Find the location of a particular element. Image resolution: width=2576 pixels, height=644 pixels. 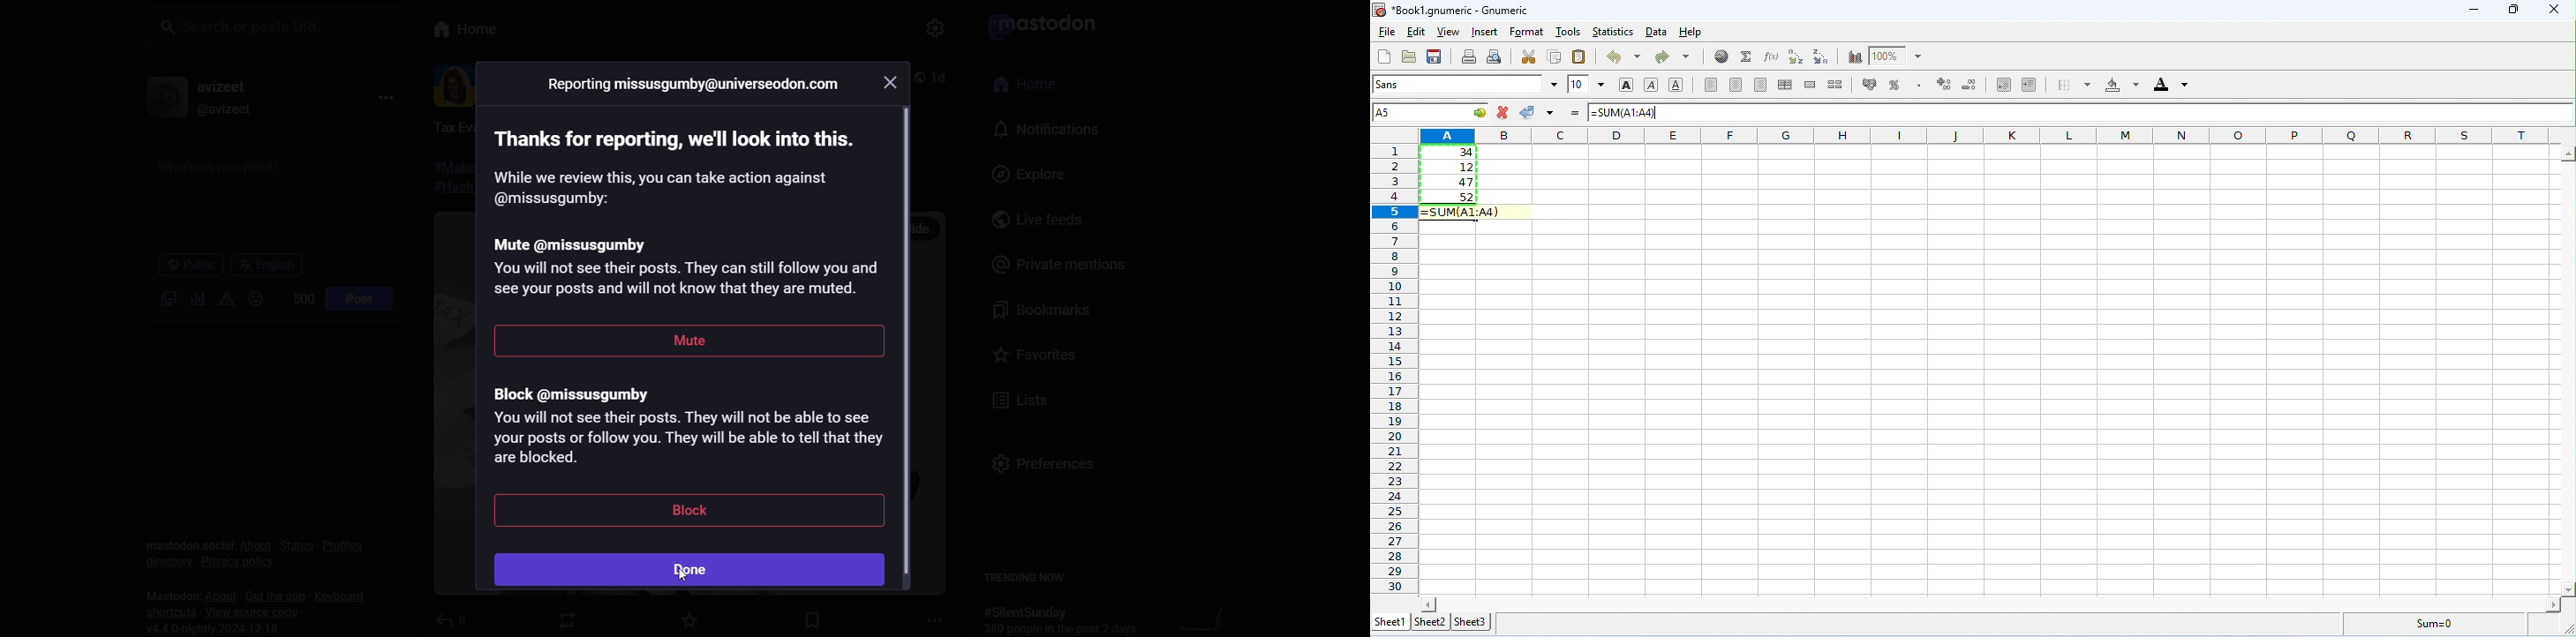

file is located at coordinates (1386, 33).